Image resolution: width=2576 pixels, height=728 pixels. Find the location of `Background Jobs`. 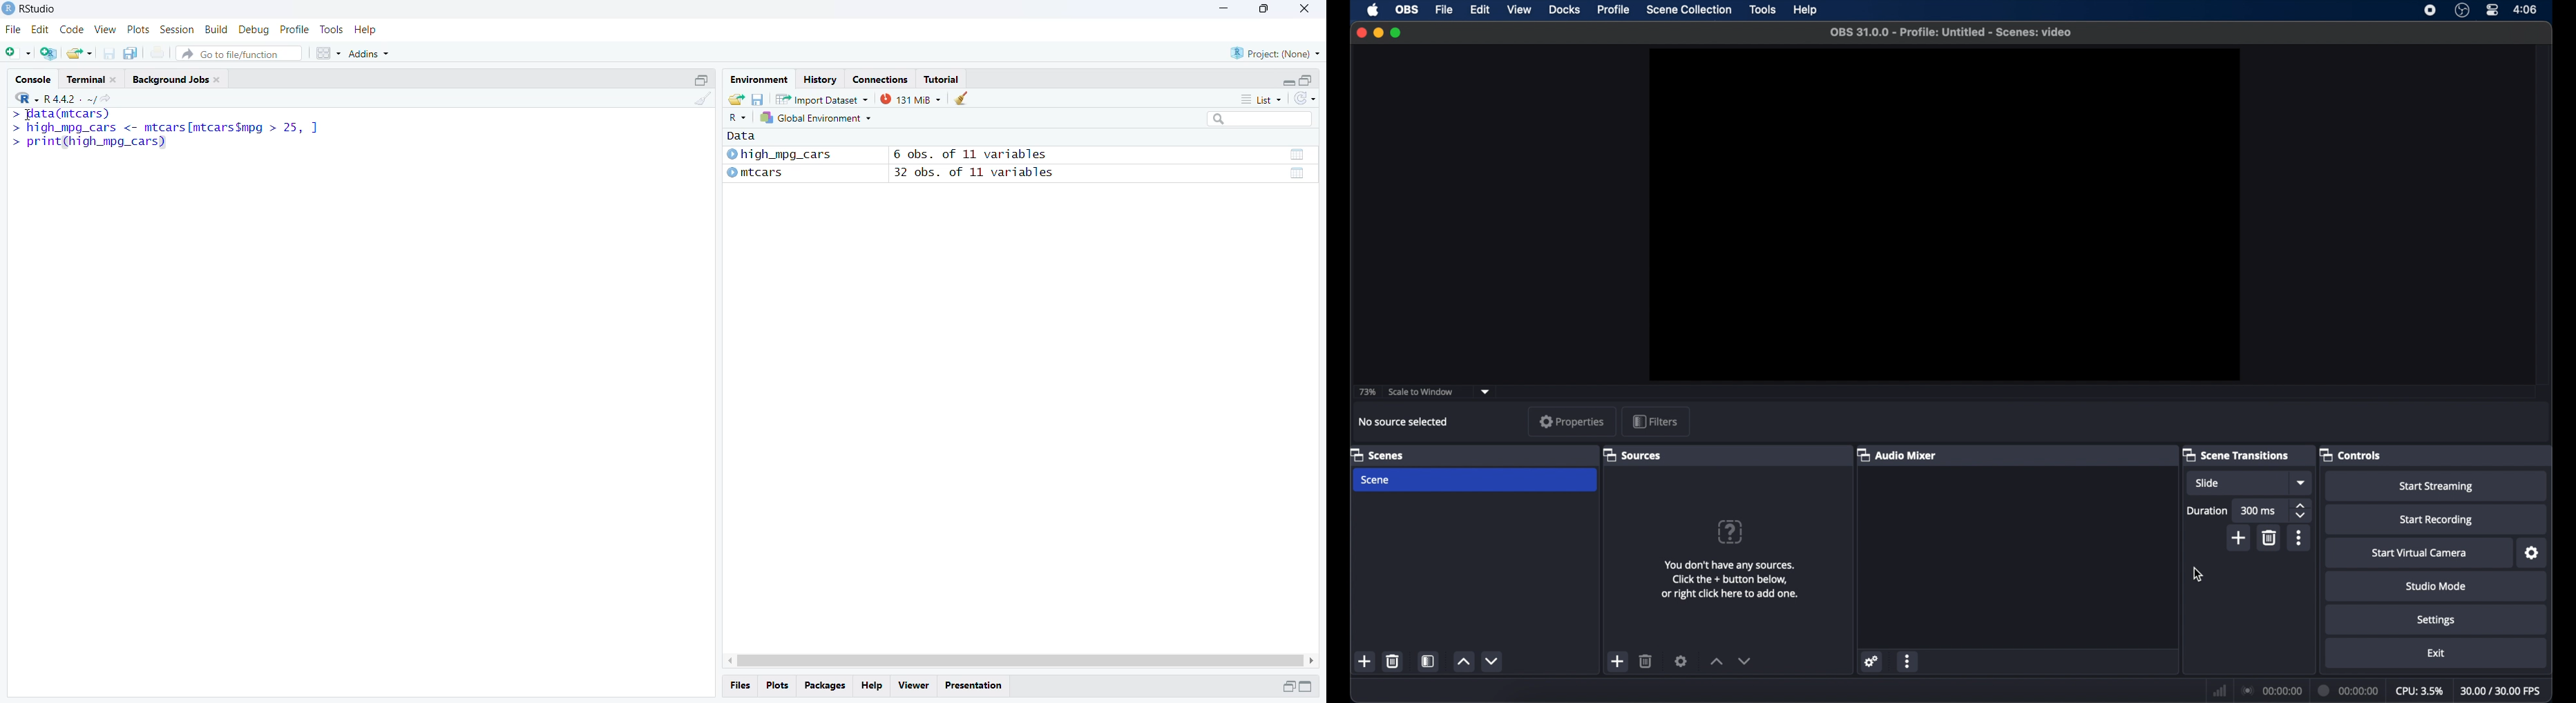

Background Jobs is located at coordinates (180, 79).